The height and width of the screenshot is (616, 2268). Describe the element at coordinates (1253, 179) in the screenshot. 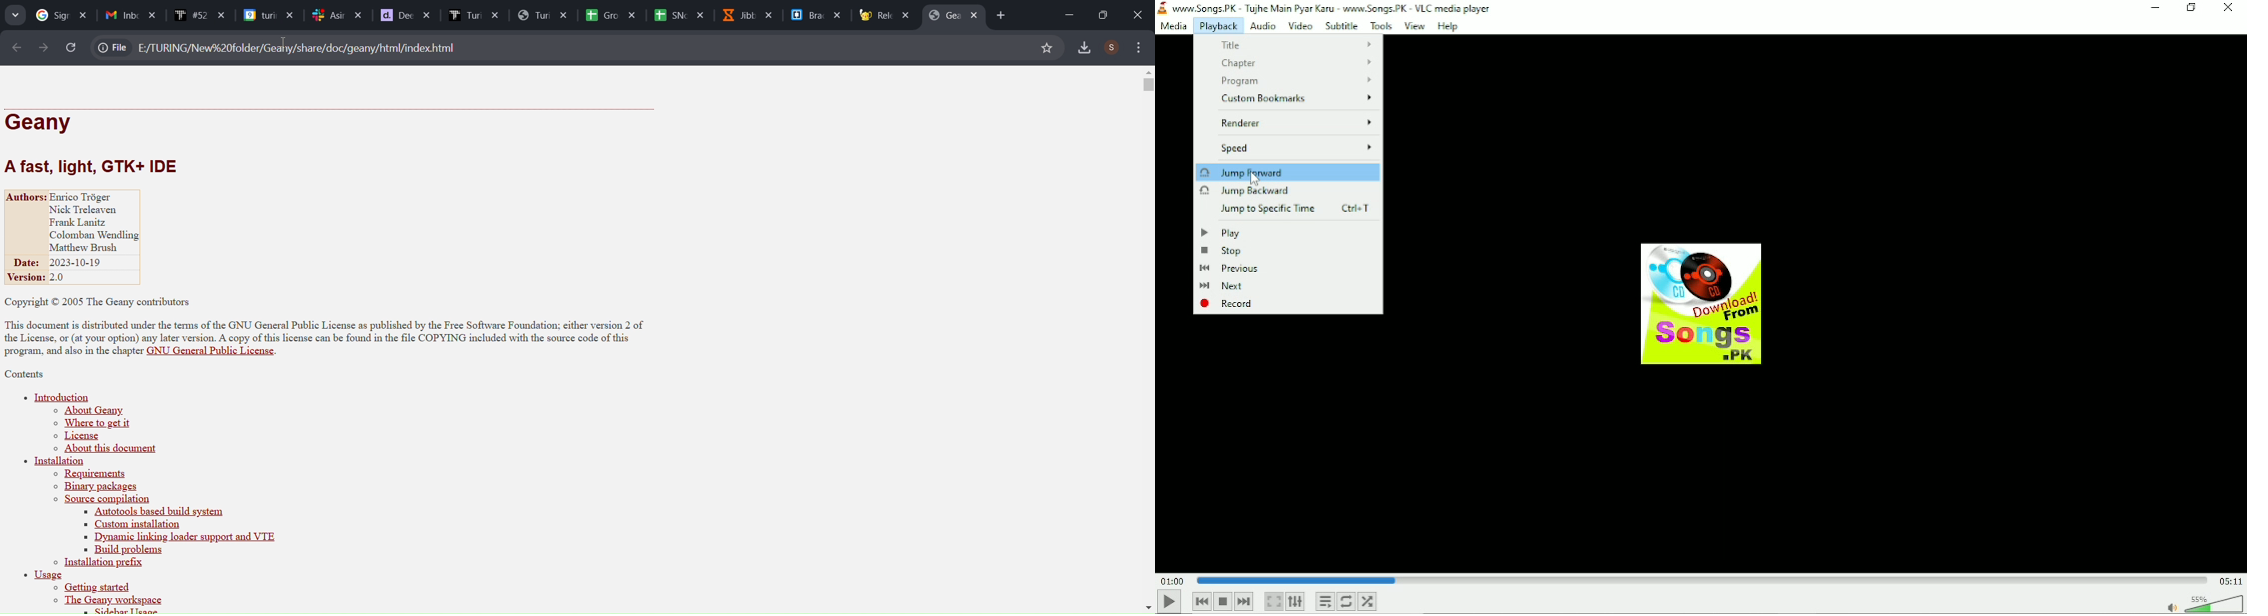

I see `cursor` at that location.